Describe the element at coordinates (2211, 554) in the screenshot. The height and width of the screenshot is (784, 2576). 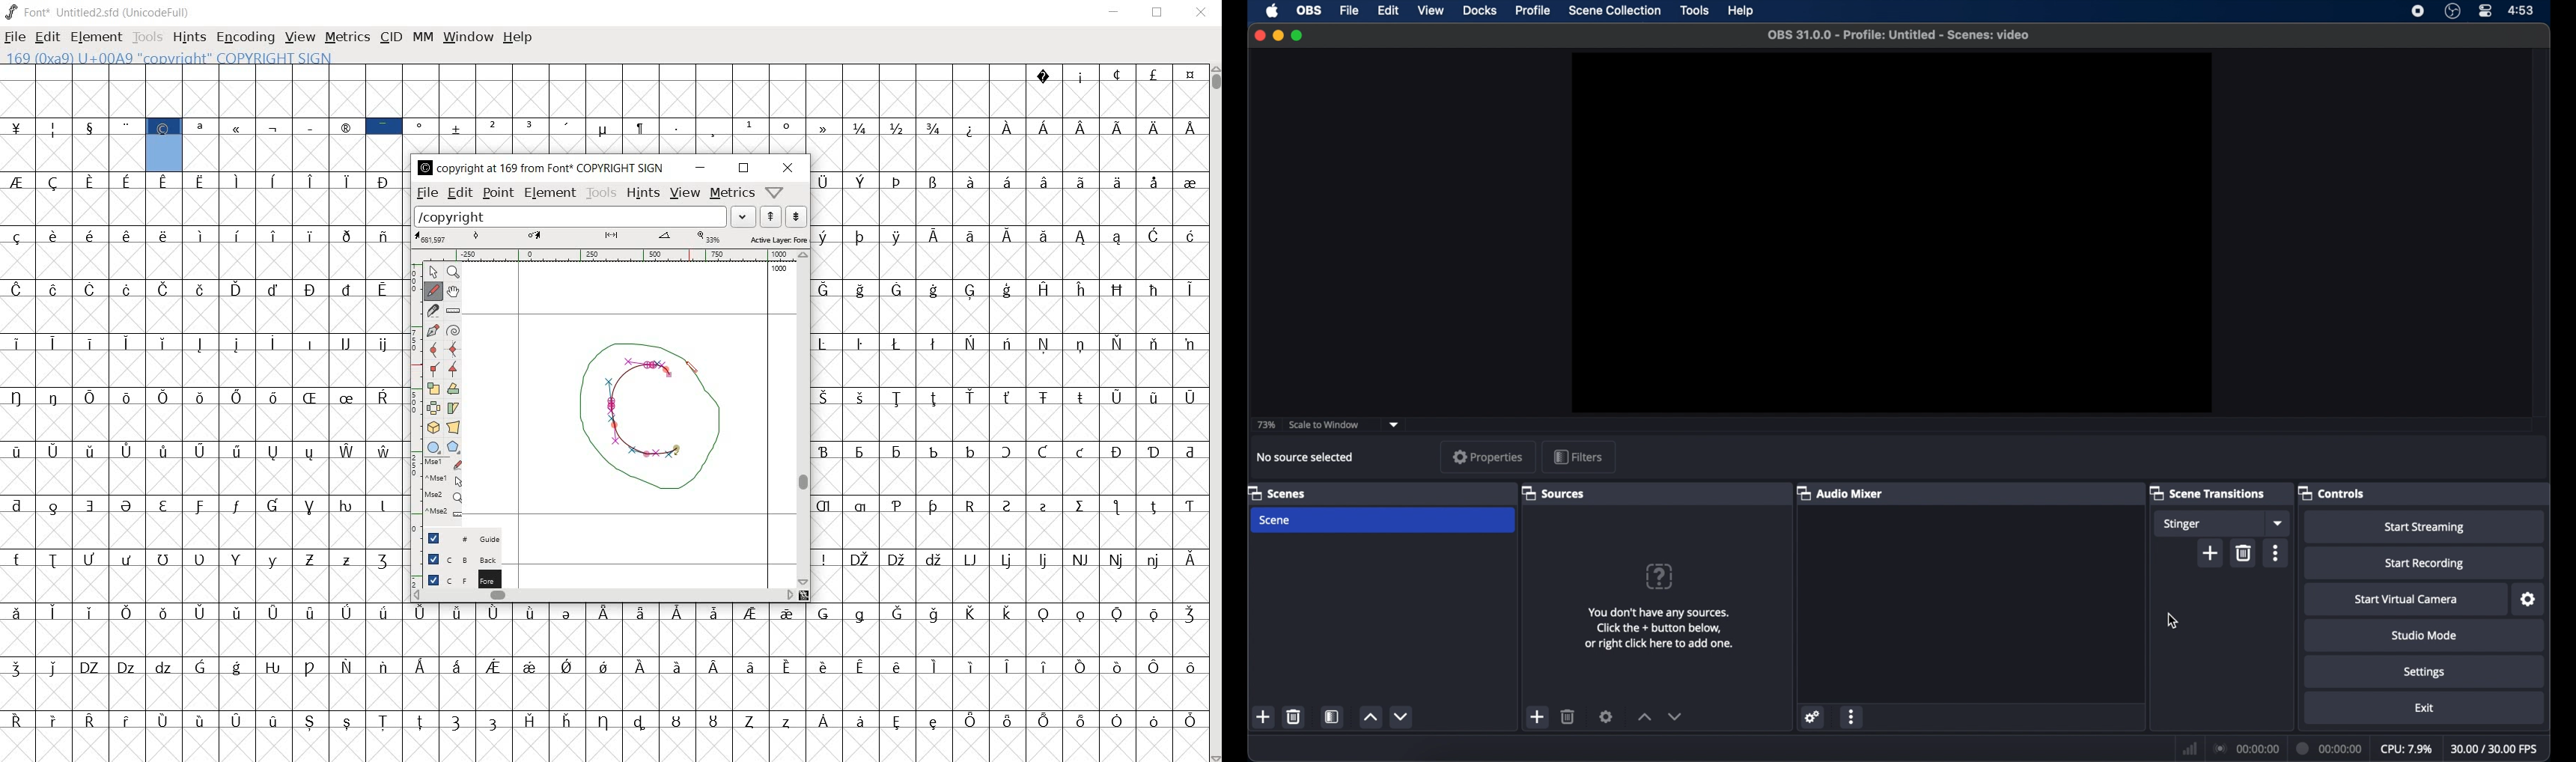
I see `add` at that location.